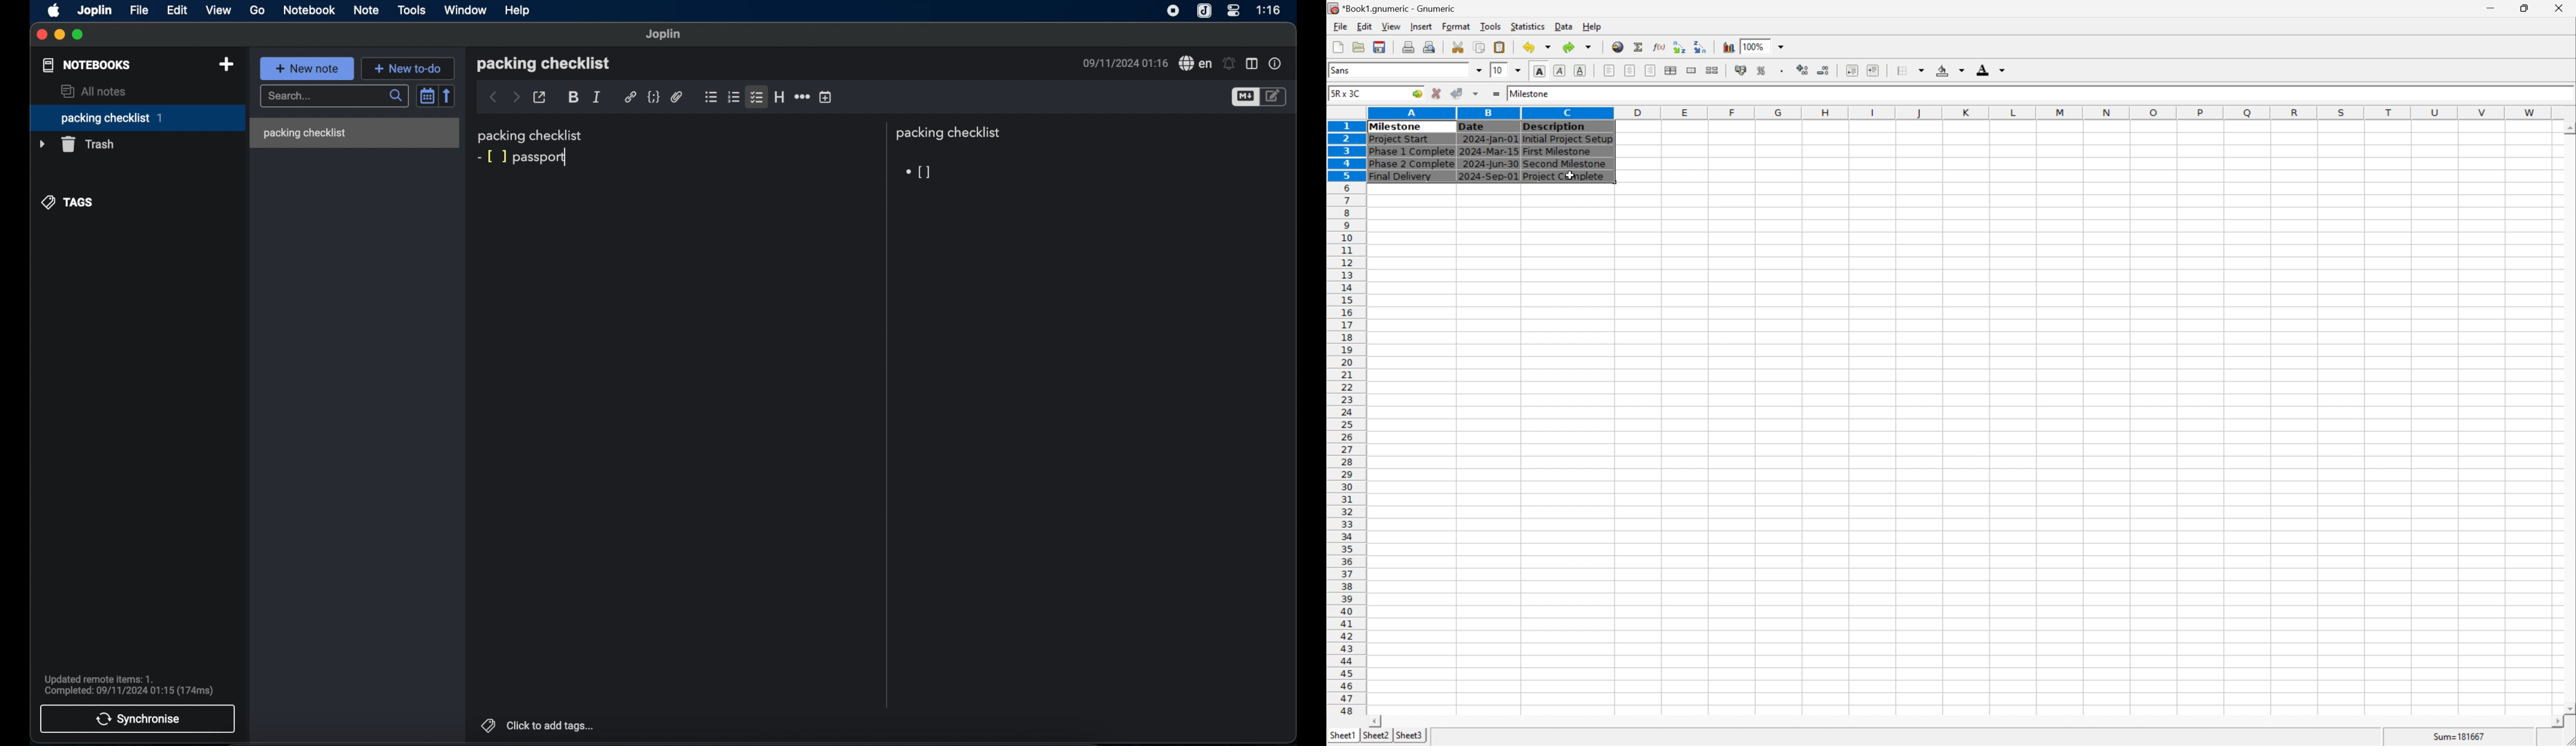 The height and width of the screenshot is (756, 2576). Describe the element at coordinates (543, 64) in the screenshot. I see `packing checklist` at that location.